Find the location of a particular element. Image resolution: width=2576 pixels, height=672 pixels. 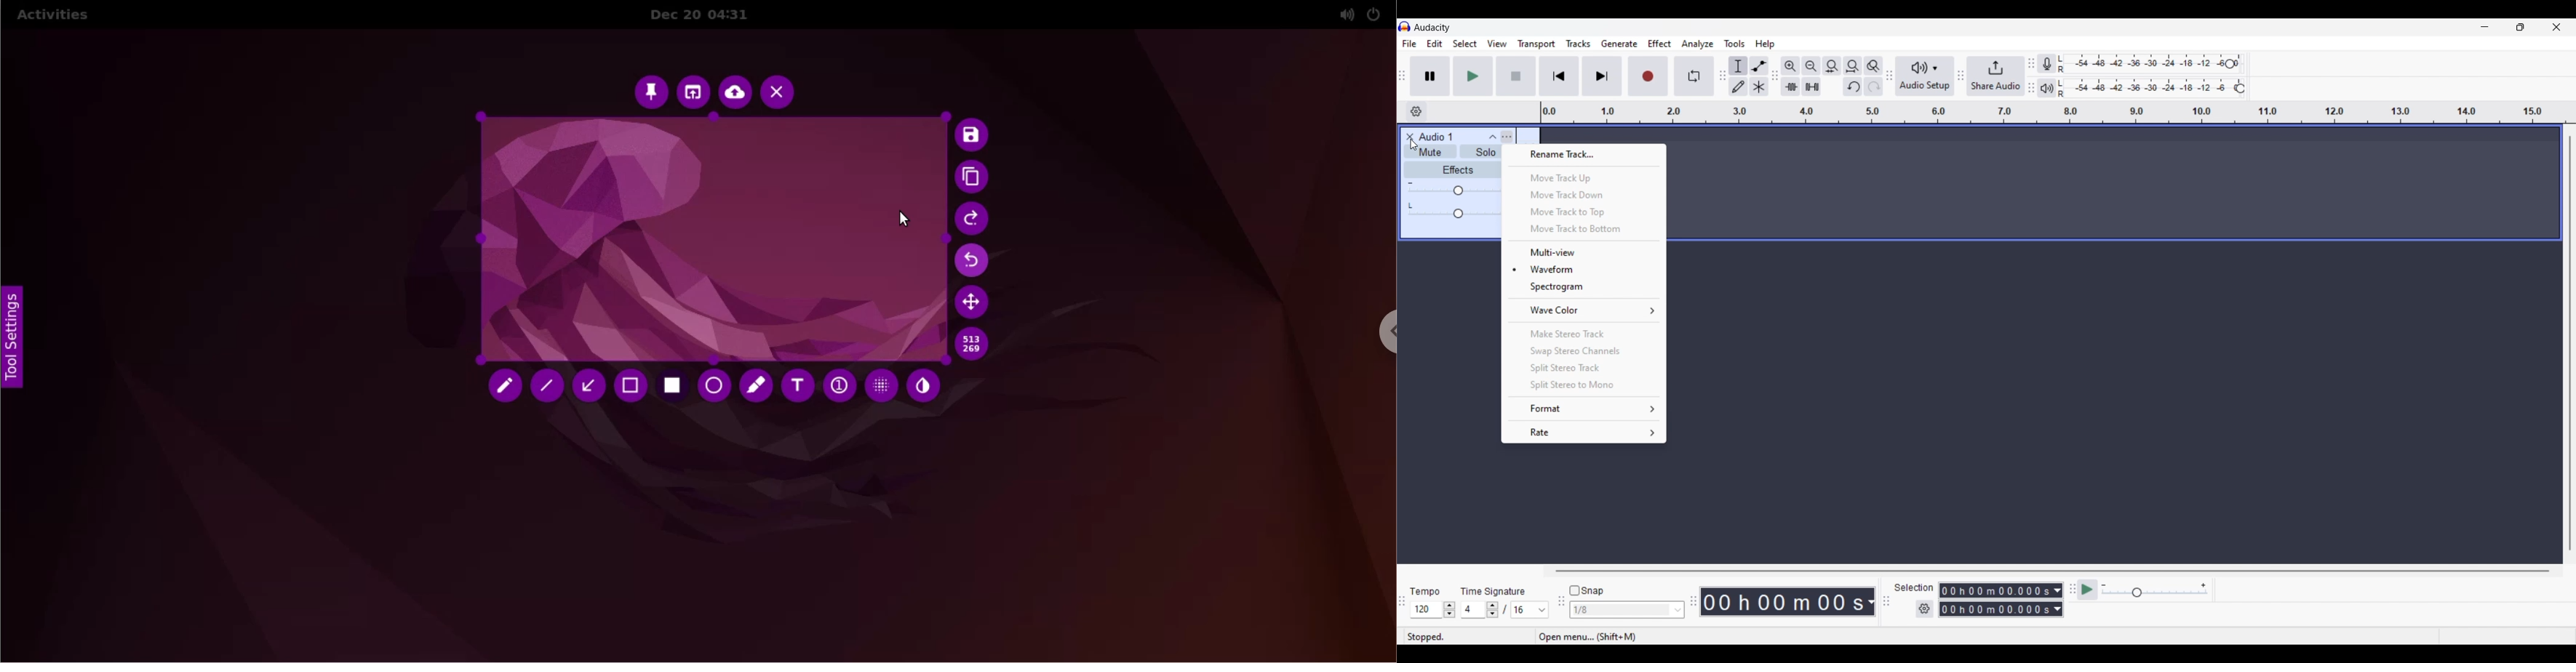

pin is located at coordinates (651, 92).